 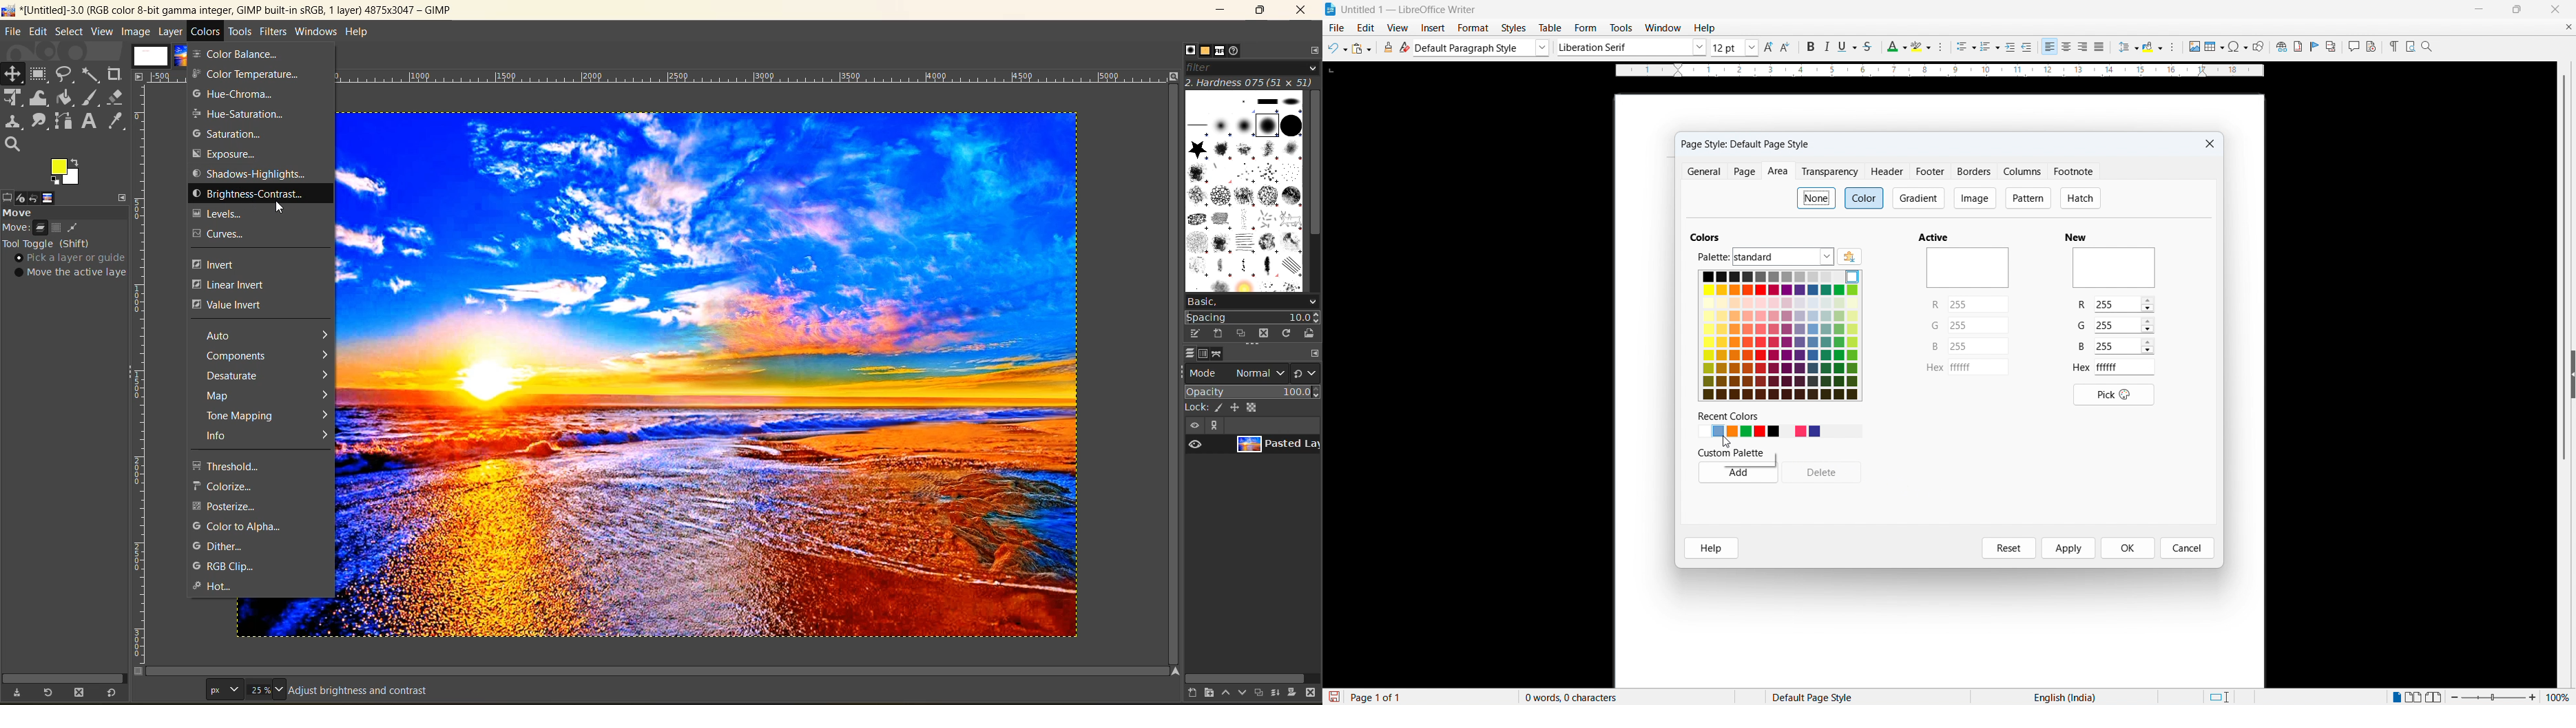 I want to click on Ruler , so click(x=1940, y=70).